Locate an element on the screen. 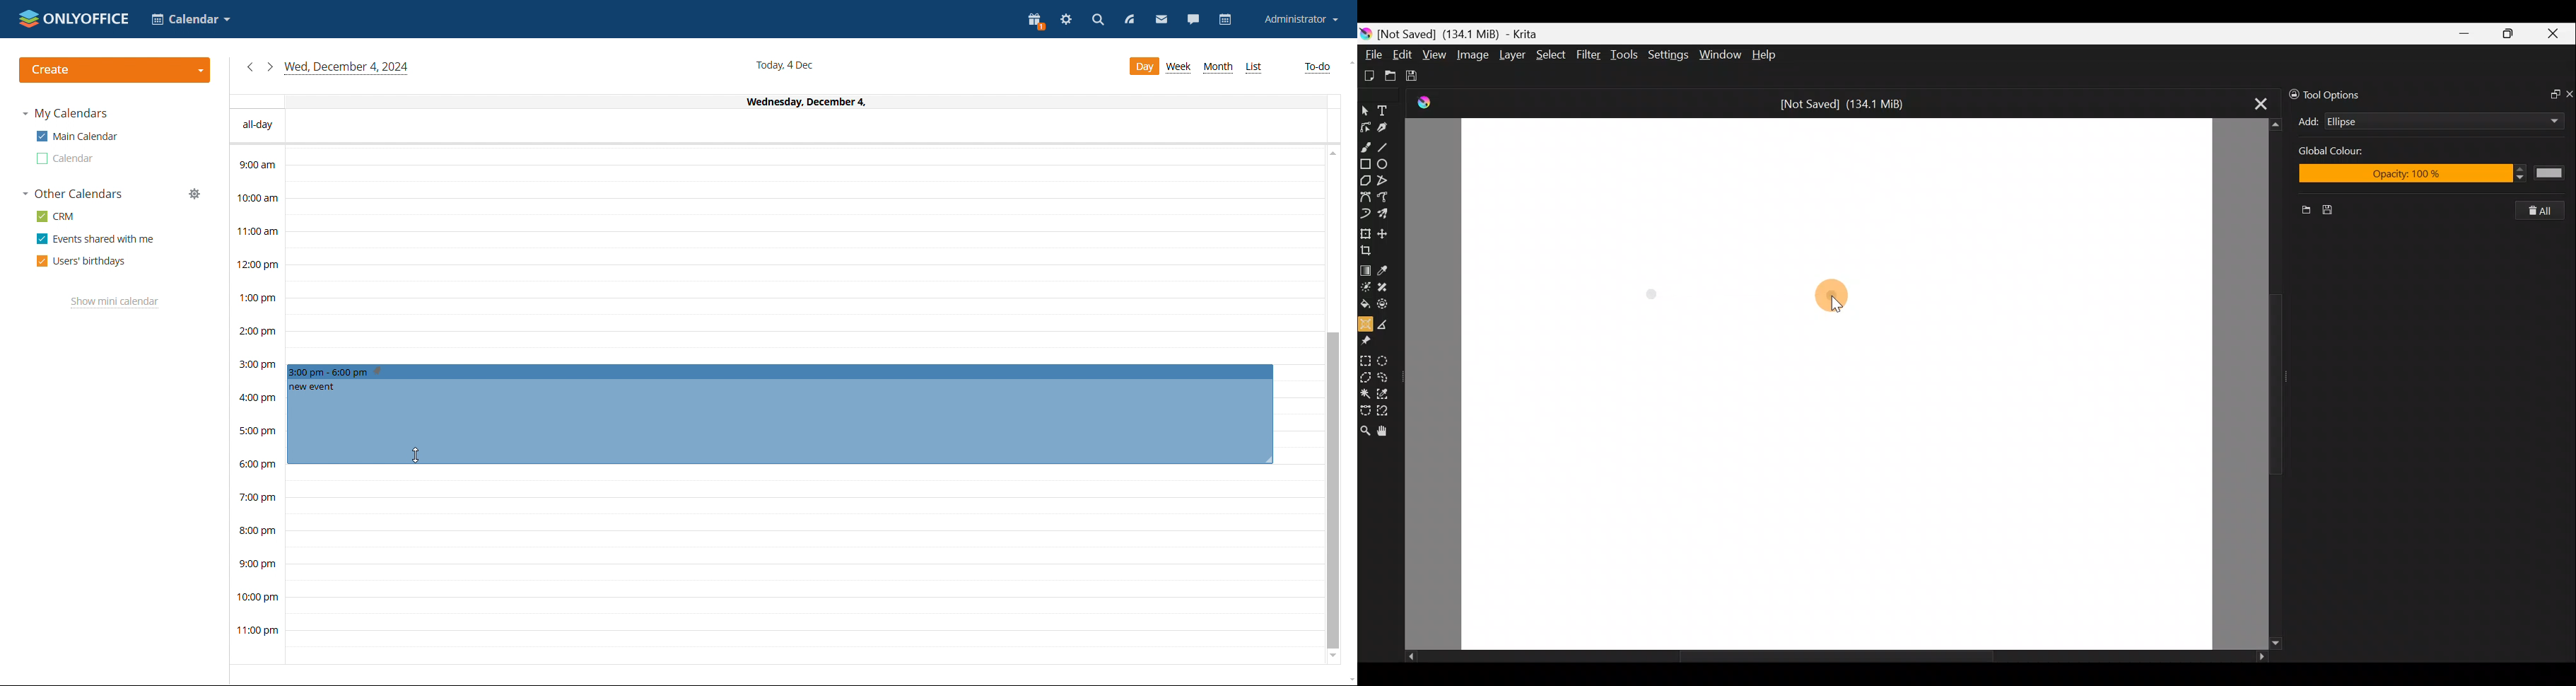 Image resolution: width=2576 pixels, height=700 pixels. Select shapes tool is located at coordinates (1366, 108).